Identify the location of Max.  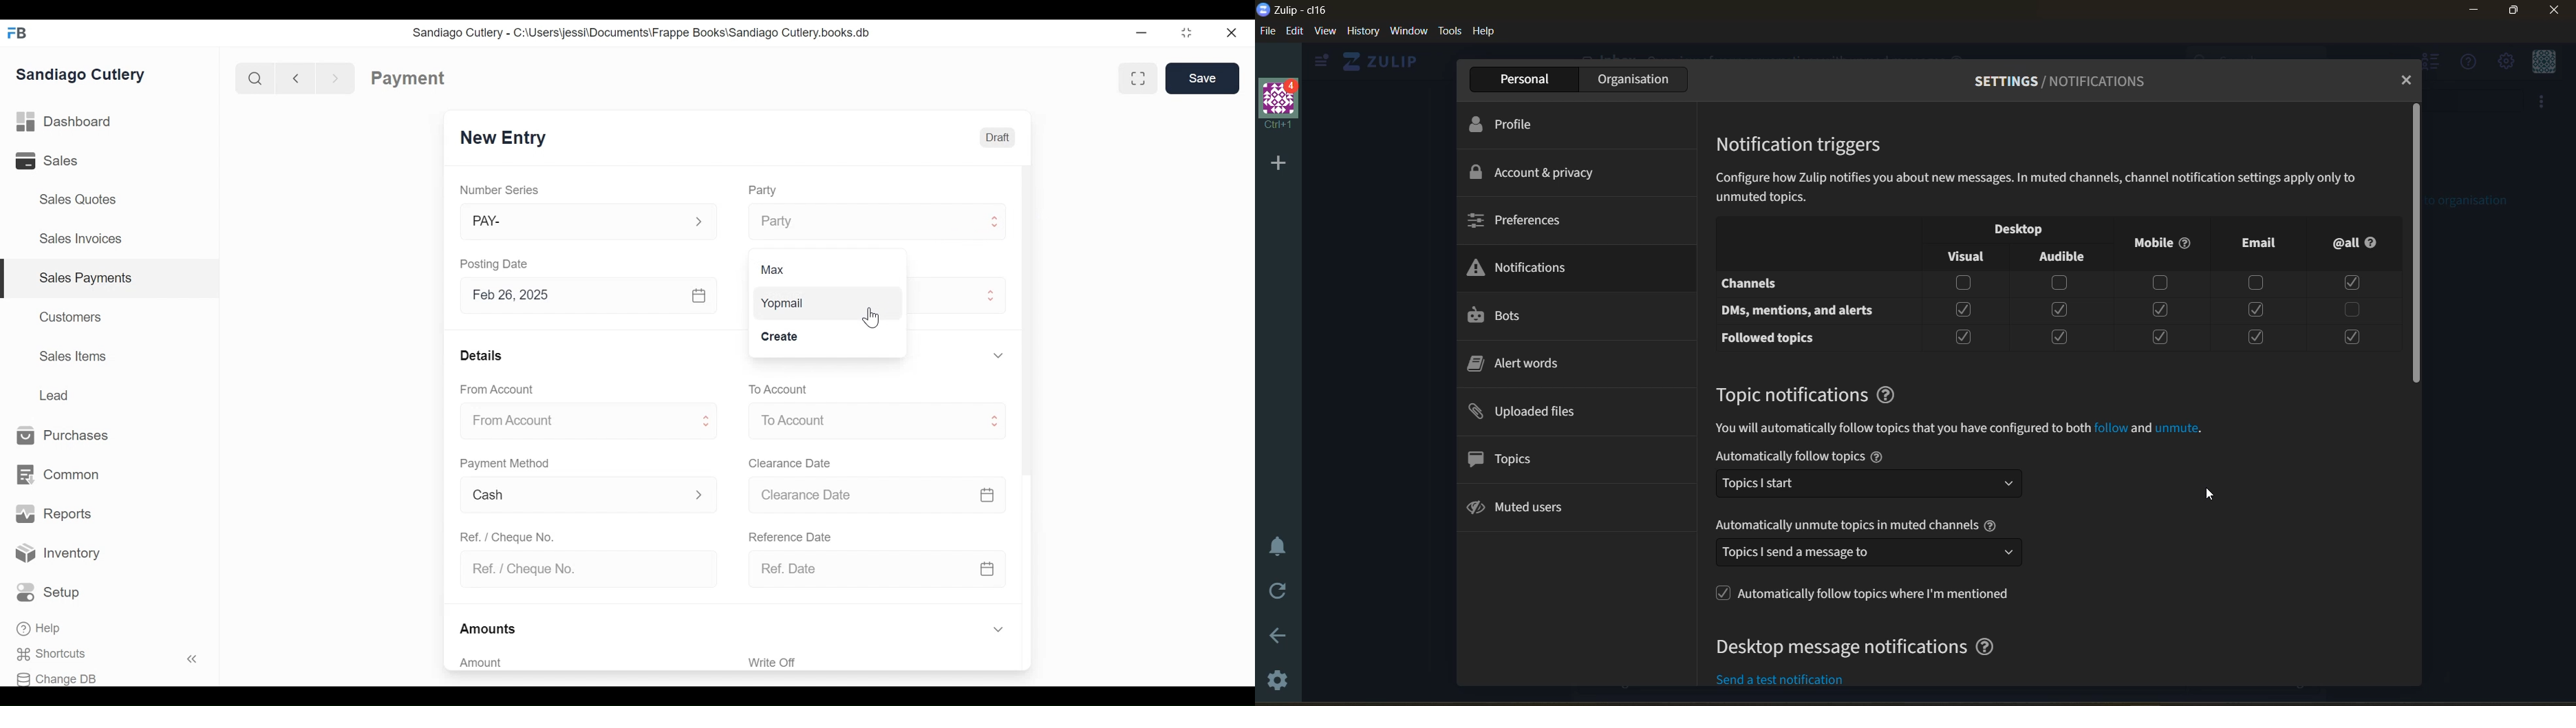
(791, 269).